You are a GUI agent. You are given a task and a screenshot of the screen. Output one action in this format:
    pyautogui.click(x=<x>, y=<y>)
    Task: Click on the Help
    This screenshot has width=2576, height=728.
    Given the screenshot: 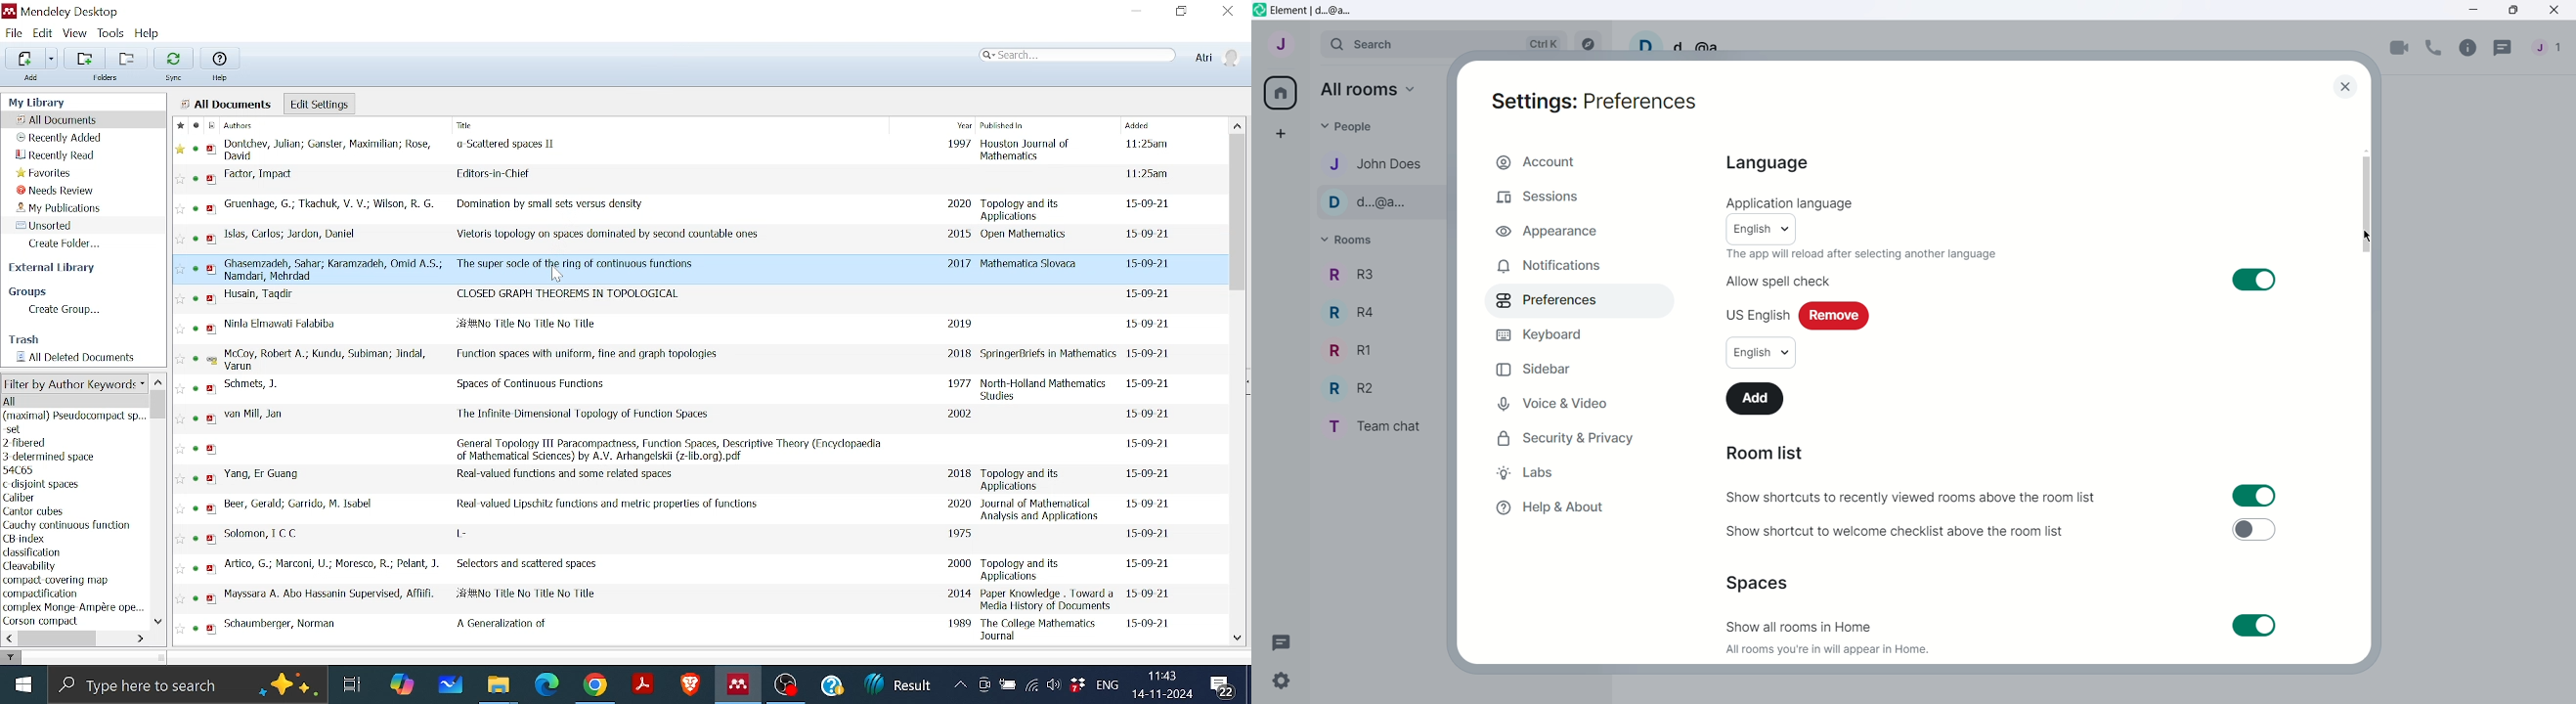 What is the action you would take?
    pyautogui.click(x=148, y=34)
    